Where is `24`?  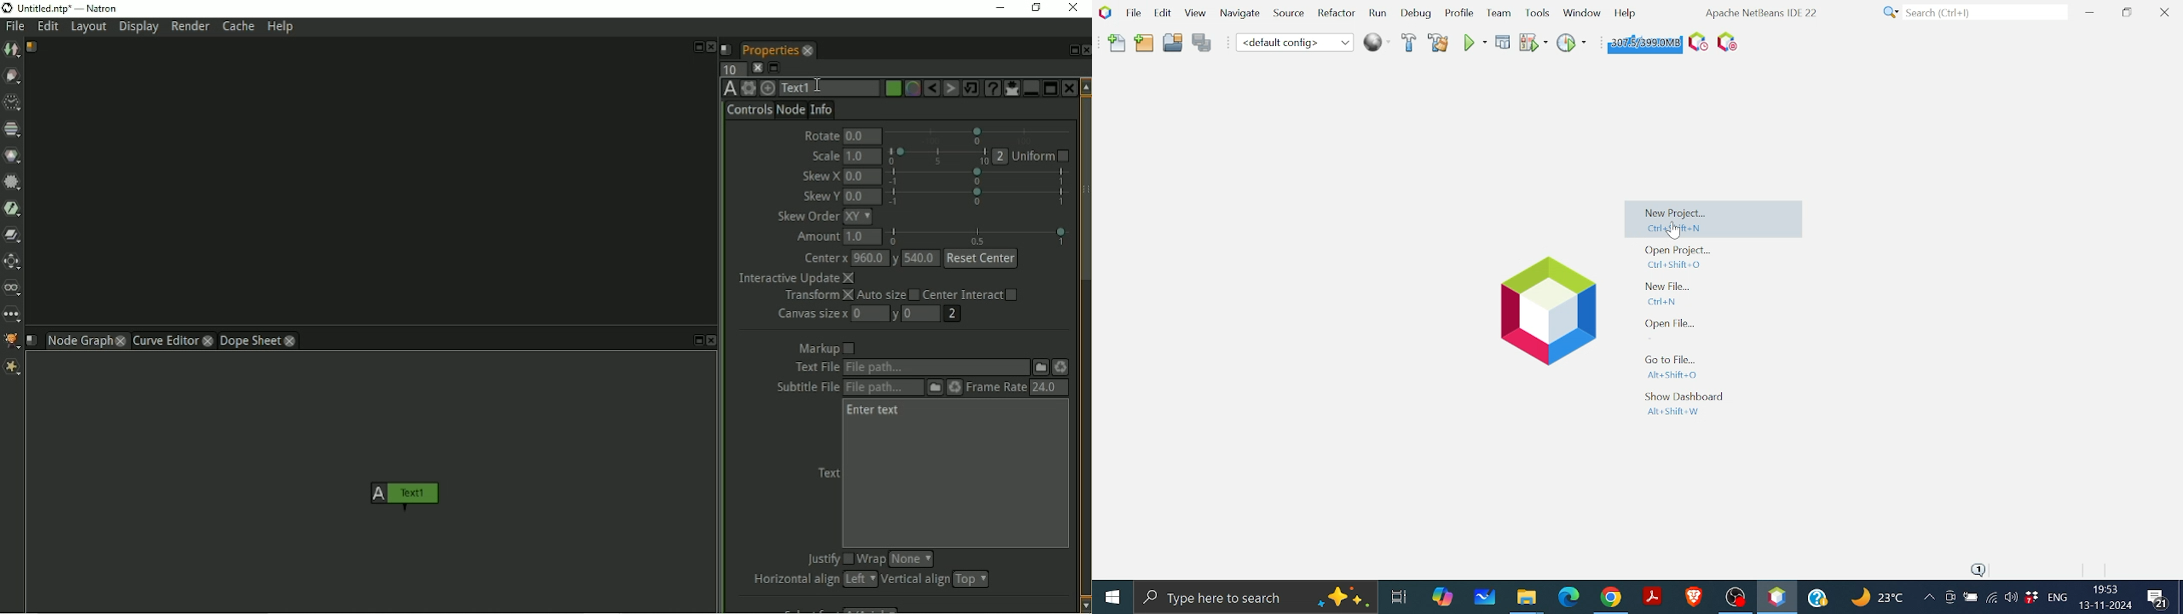 24 is located at coordinates (1048, 387).